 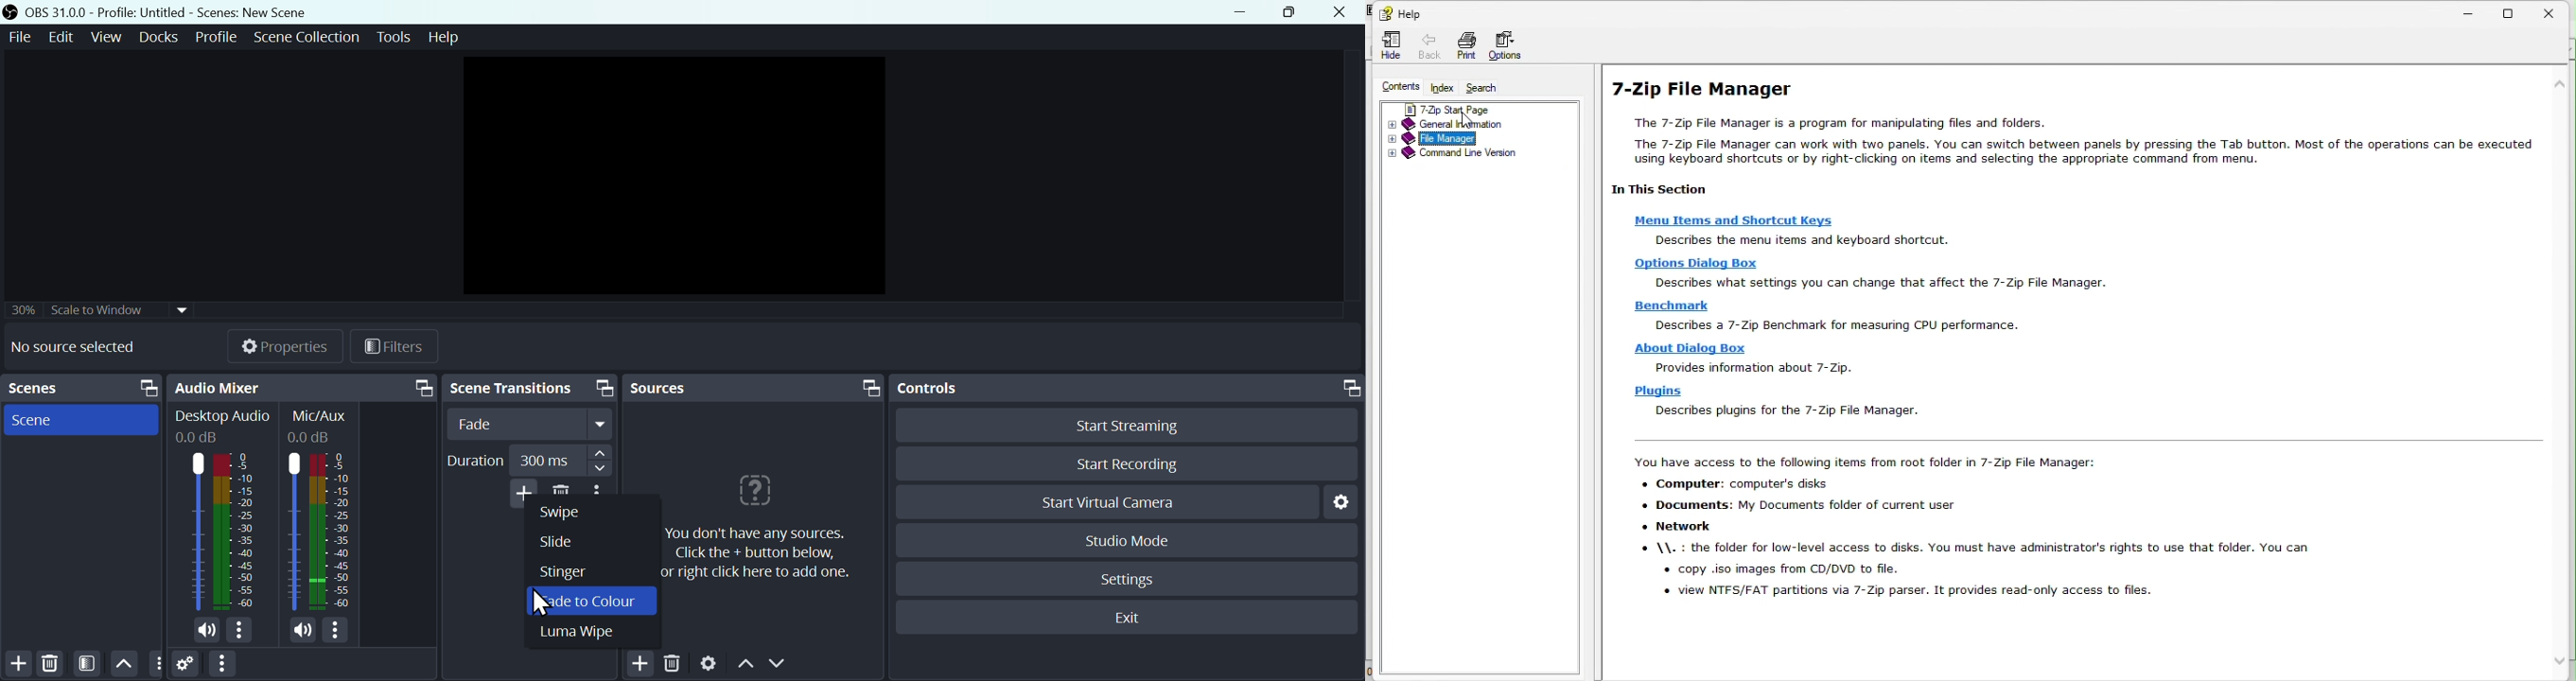 What do you see at coordinates (161, 11) in the screenshot?
I see `OBS 31.0.0 - Profile: untitled scenes: new scene` at bounding box center [161, 11].